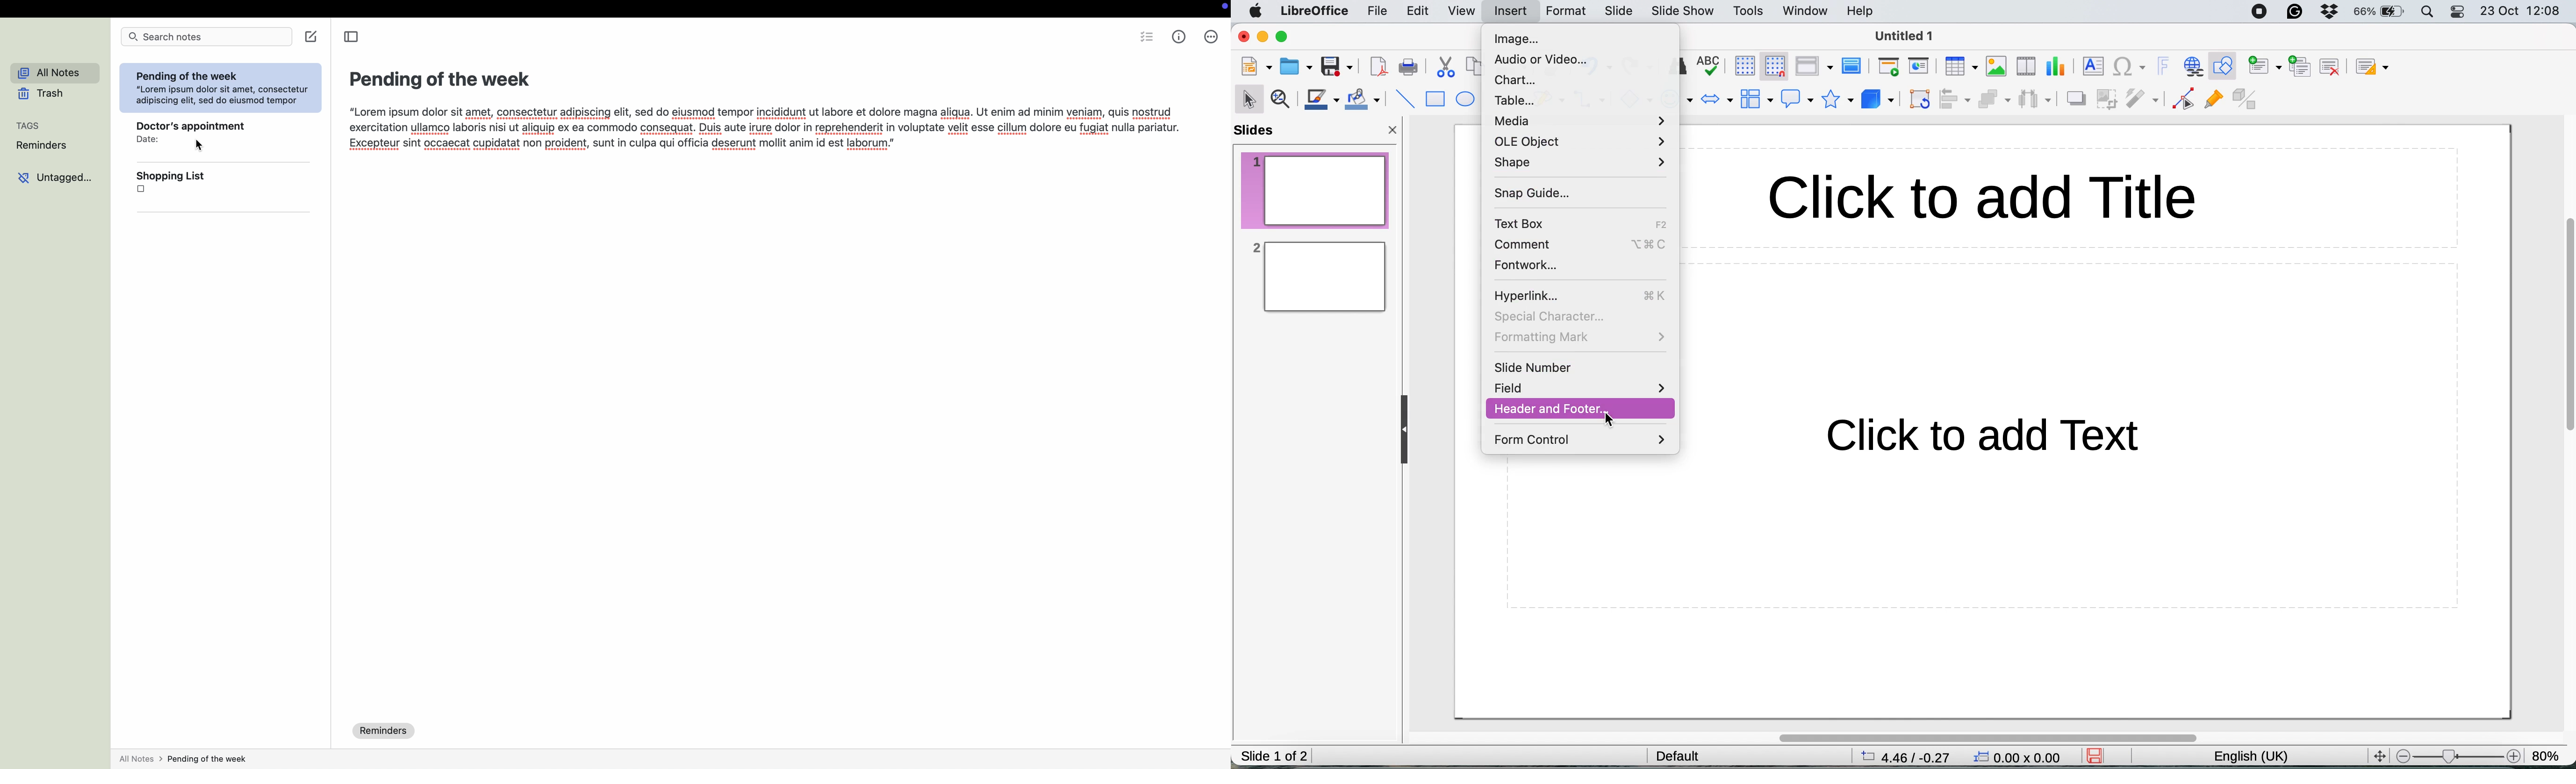 Image resolution: width=2576 pixels, height=784 pixels. Describe the element at coordinates (1771, 65) in the screenshot. I see `snap to grid` at that location.